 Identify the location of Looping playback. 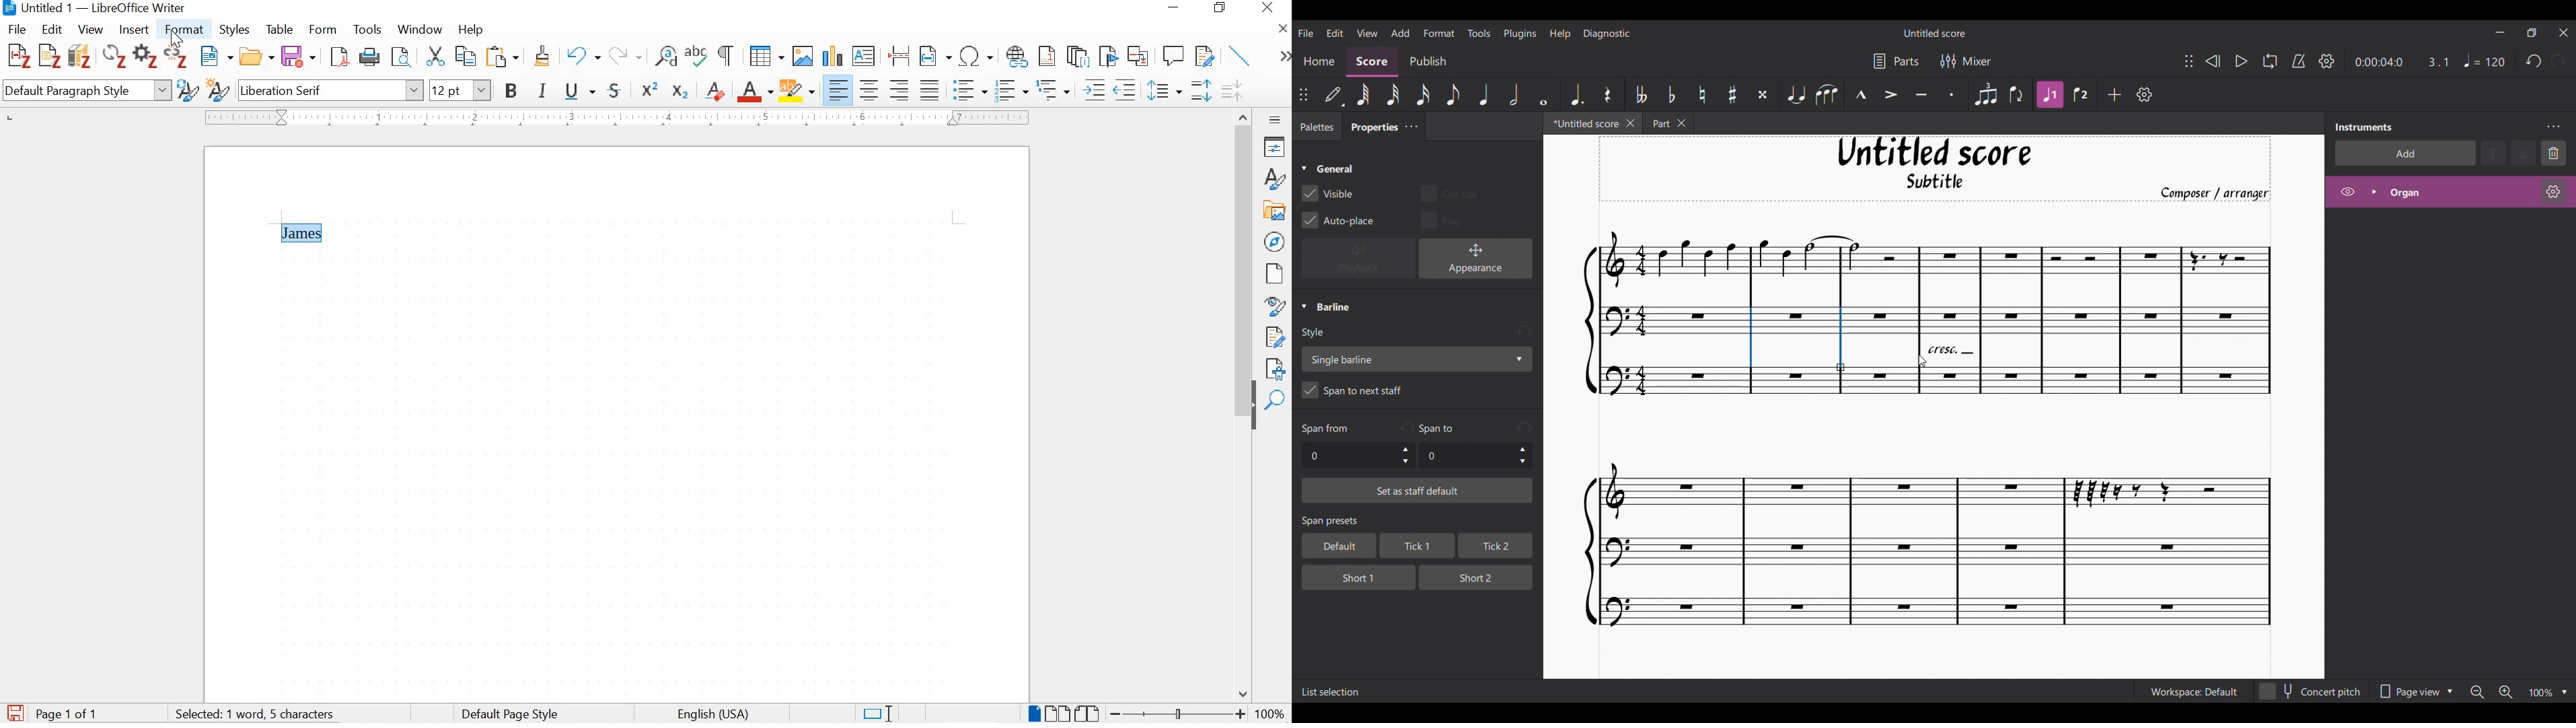
(2269, 61).